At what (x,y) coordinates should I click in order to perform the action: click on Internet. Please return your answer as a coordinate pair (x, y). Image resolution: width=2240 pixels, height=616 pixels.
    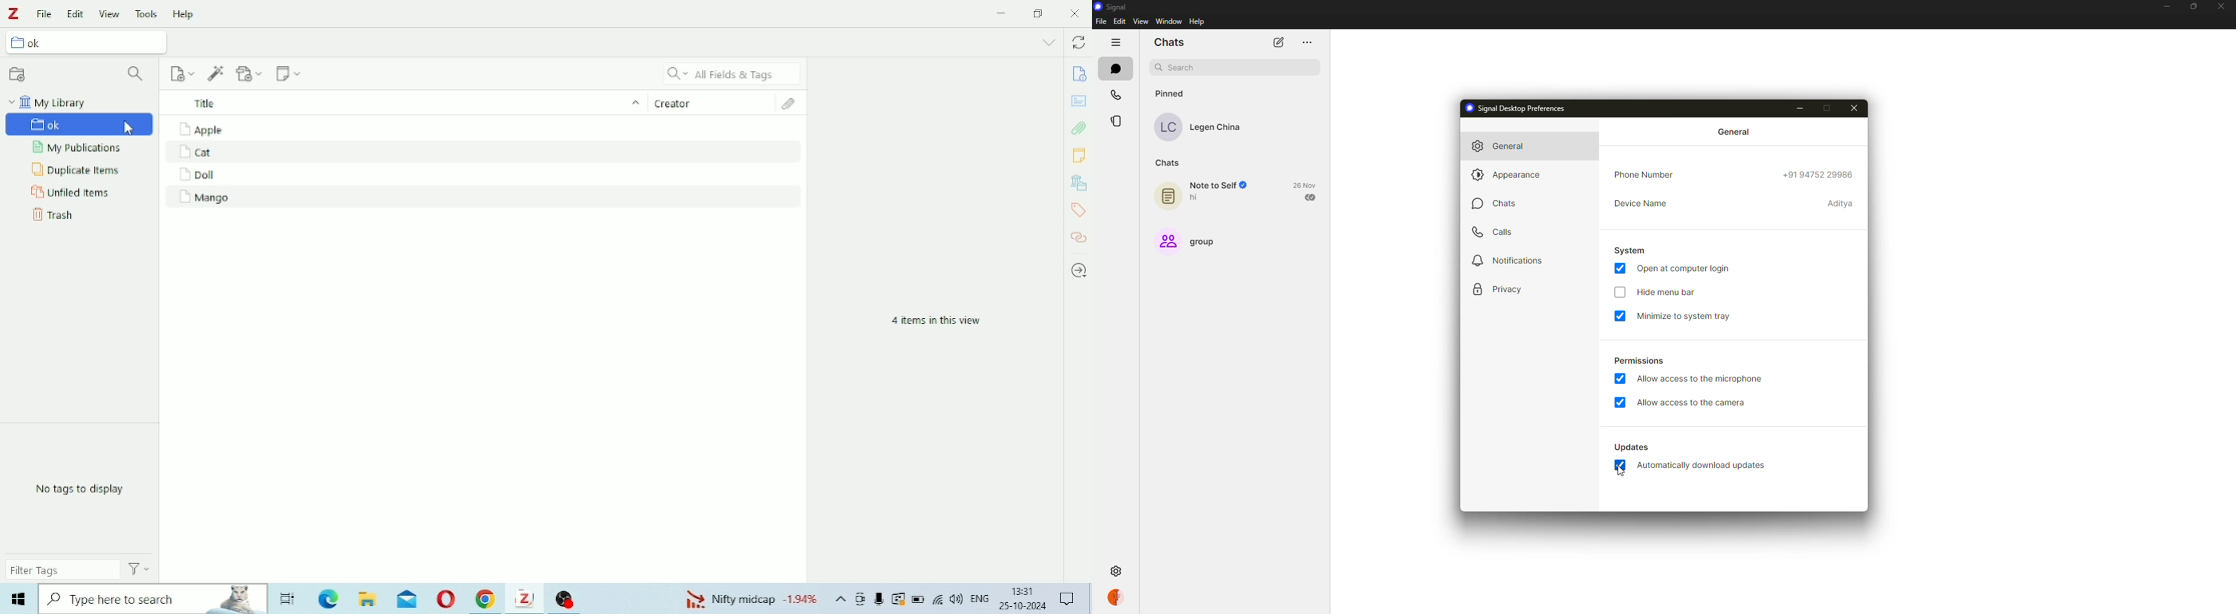
    Looking at the image, I should click on (938, 599).